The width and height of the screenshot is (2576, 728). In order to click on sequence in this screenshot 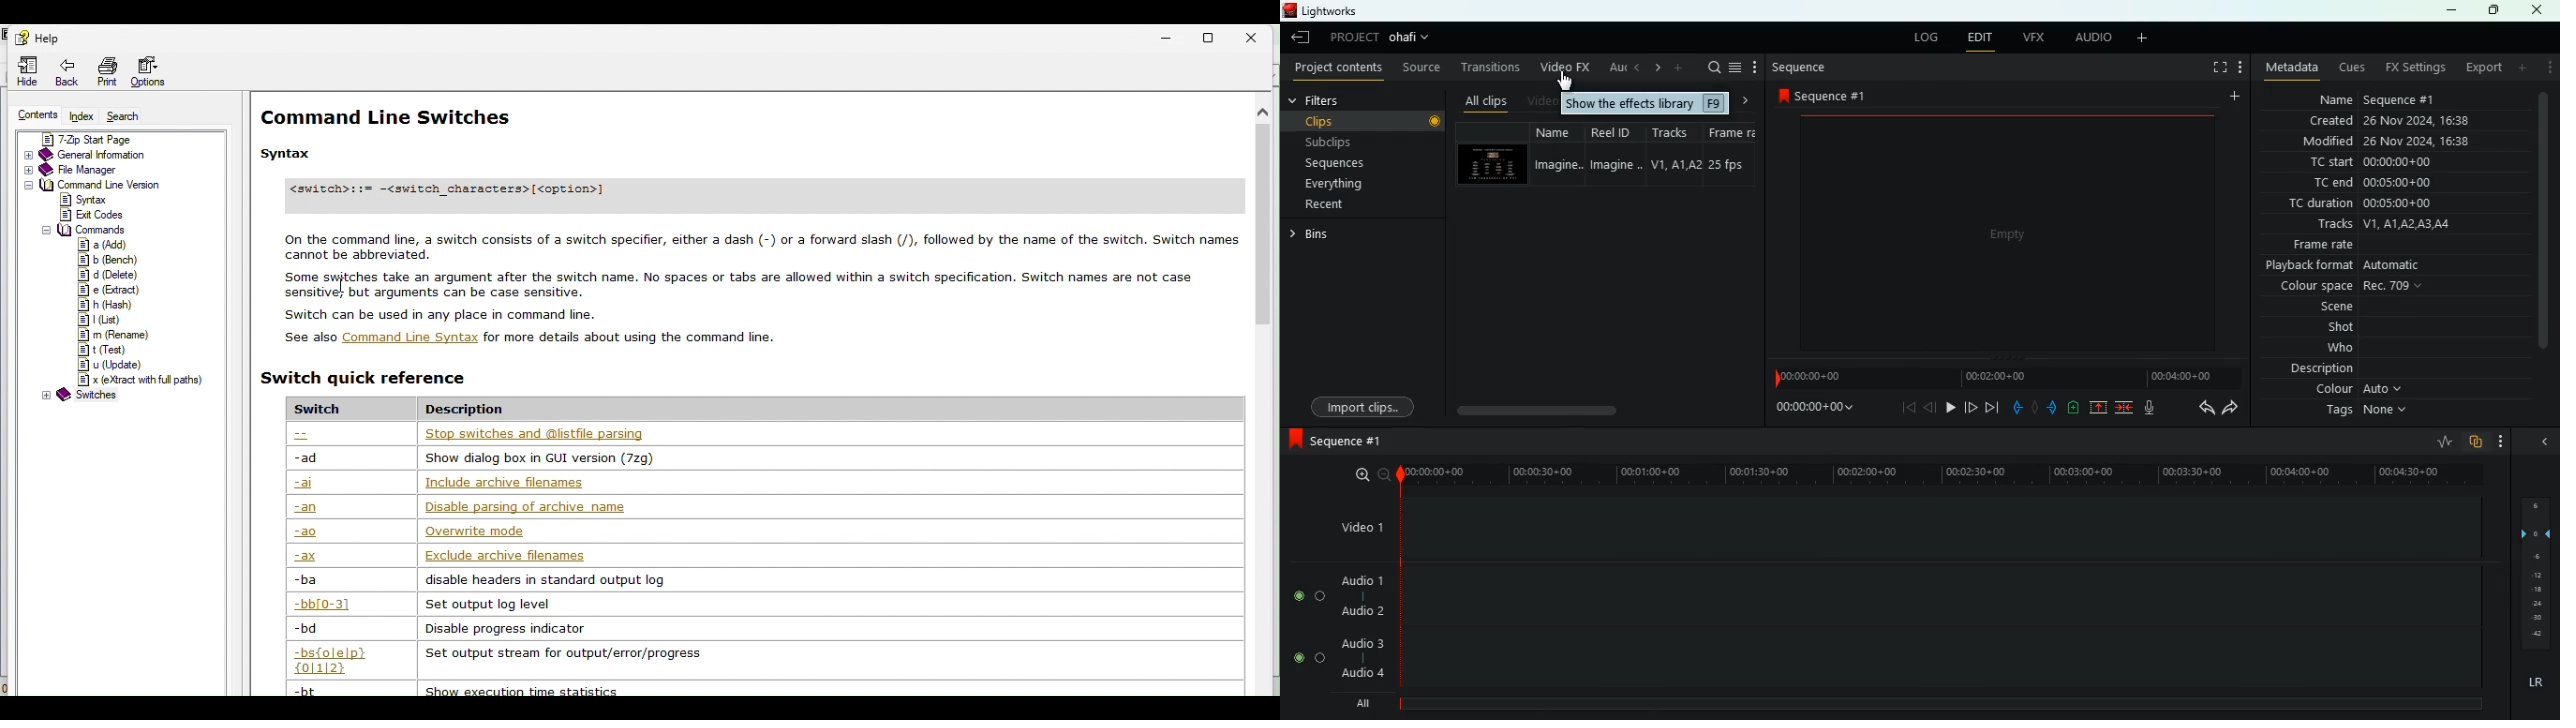, I will do `click(1355, 441)`.